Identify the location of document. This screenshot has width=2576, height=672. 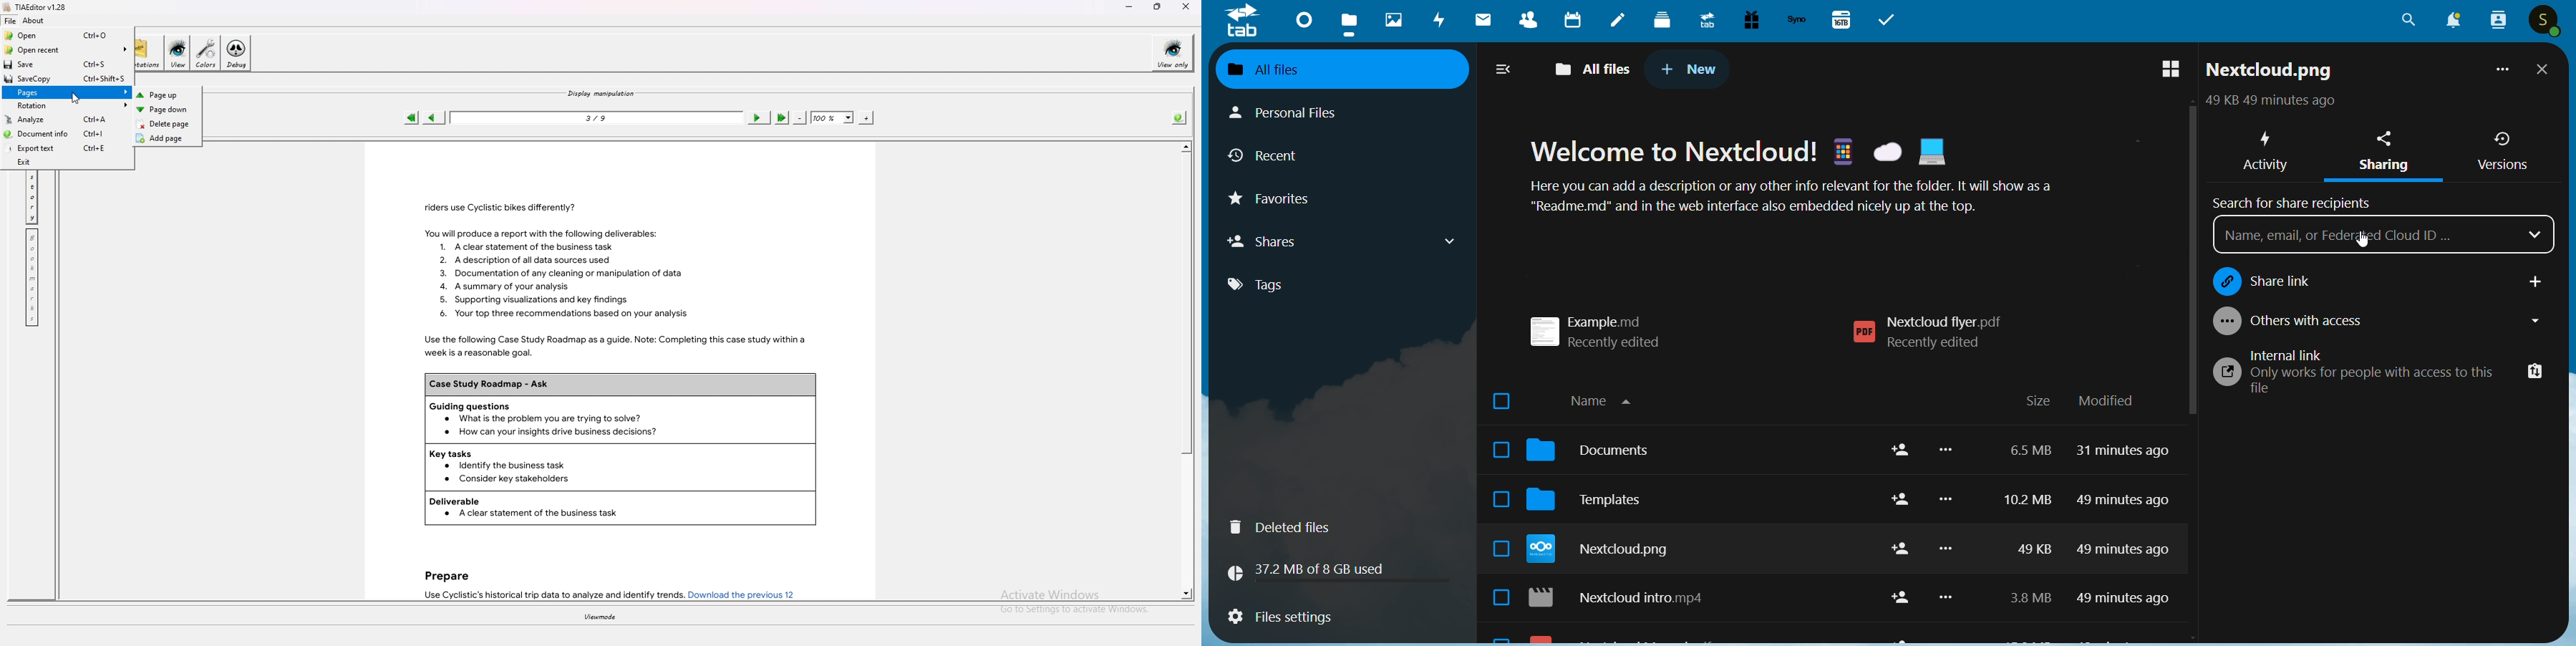
(1597, 454).